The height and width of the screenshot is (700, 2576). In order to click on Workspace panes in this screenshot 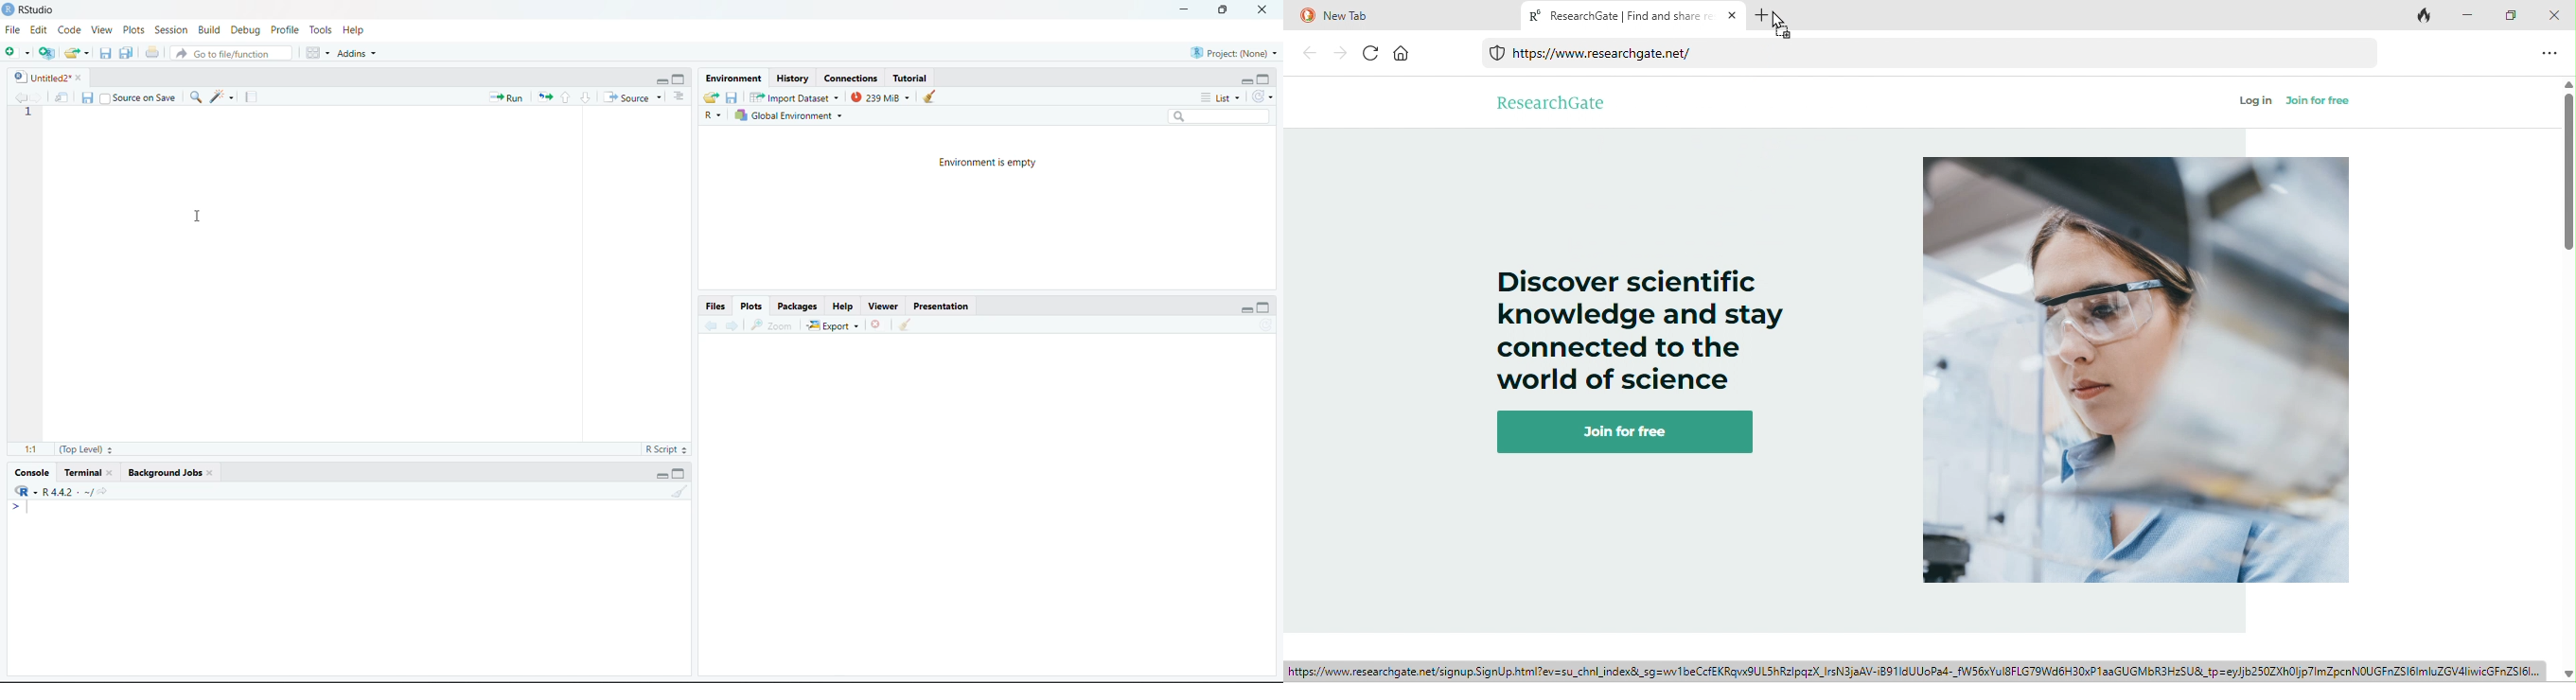, I will do `click(314, 51)`.